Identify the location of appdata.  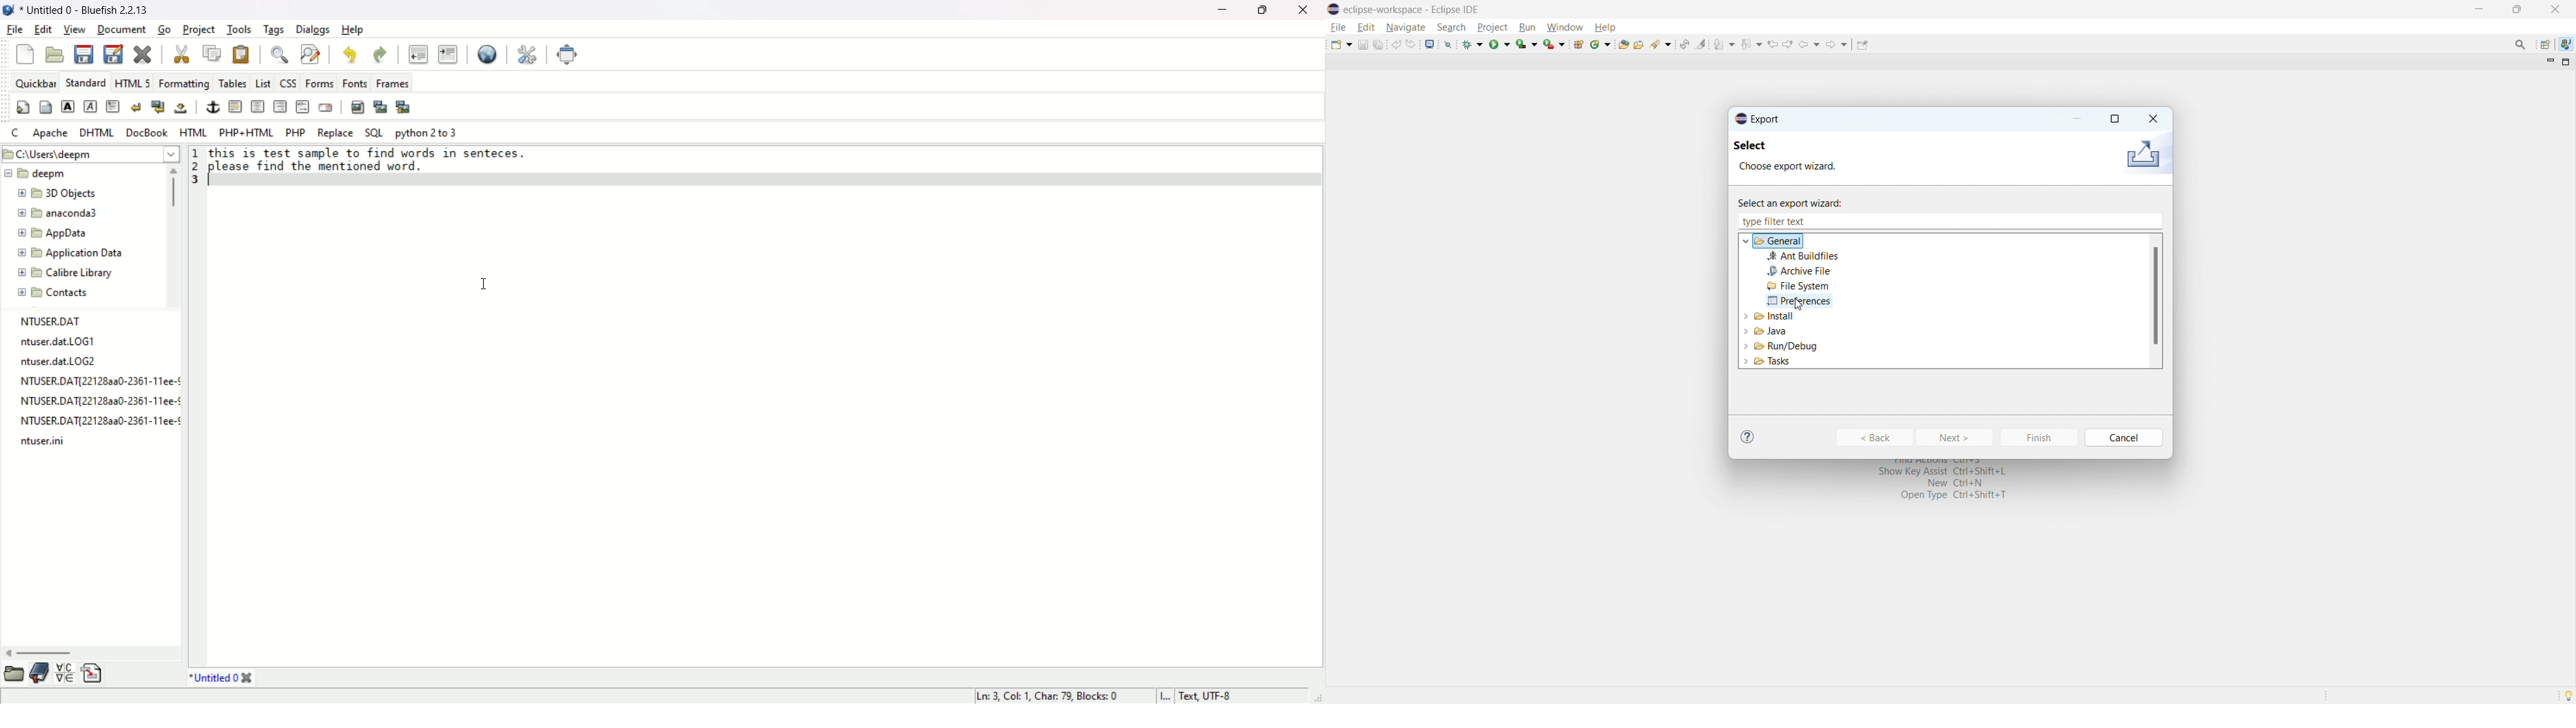
(51, 233).